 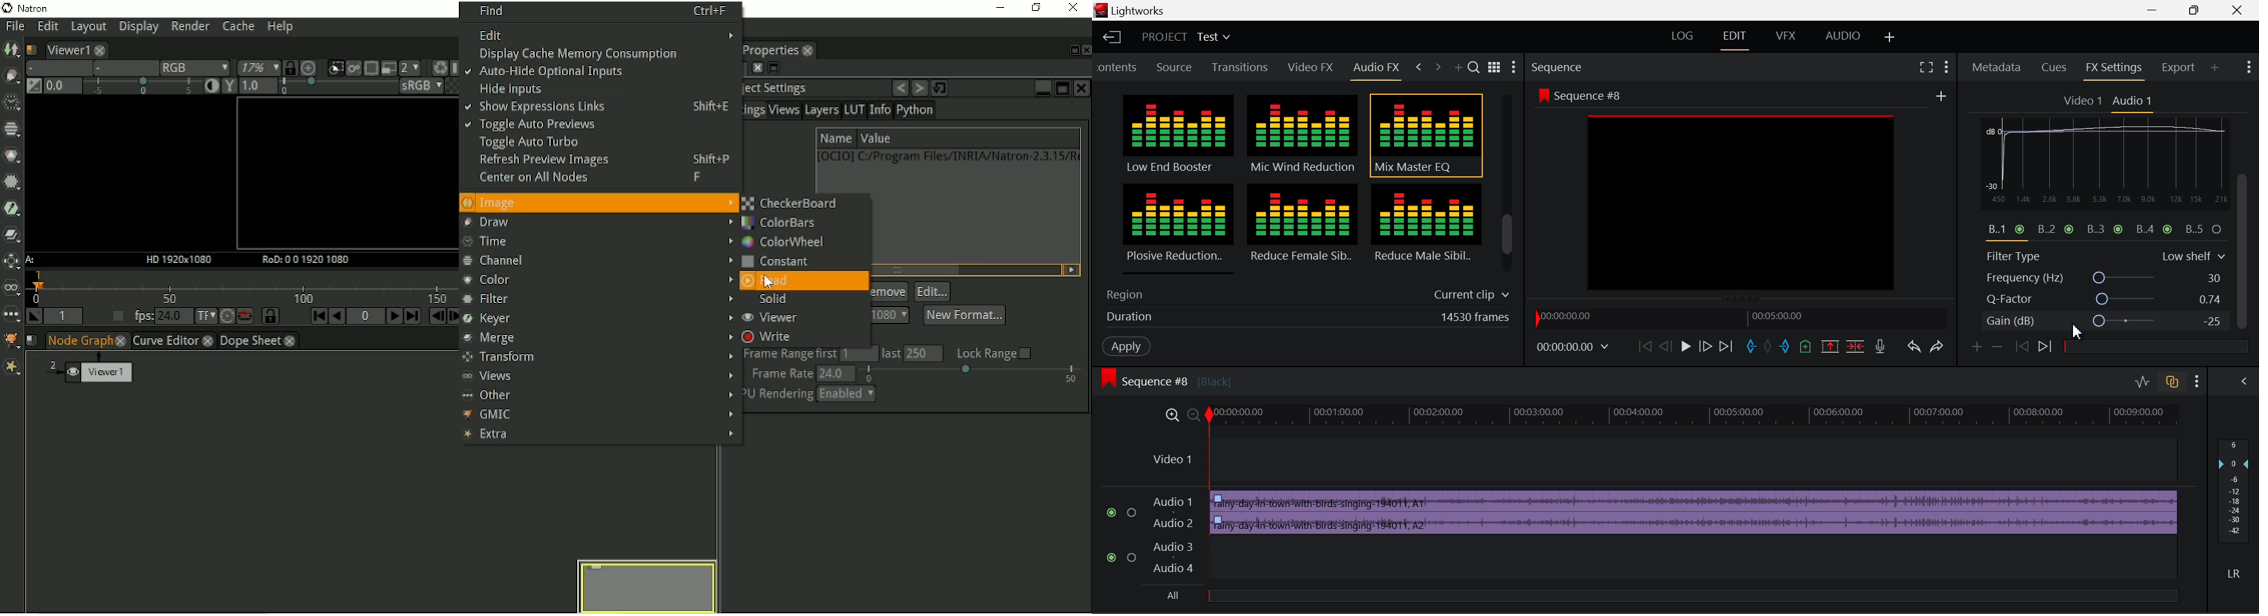 I want to click on Frame Time, so click(x=1571, y=347).